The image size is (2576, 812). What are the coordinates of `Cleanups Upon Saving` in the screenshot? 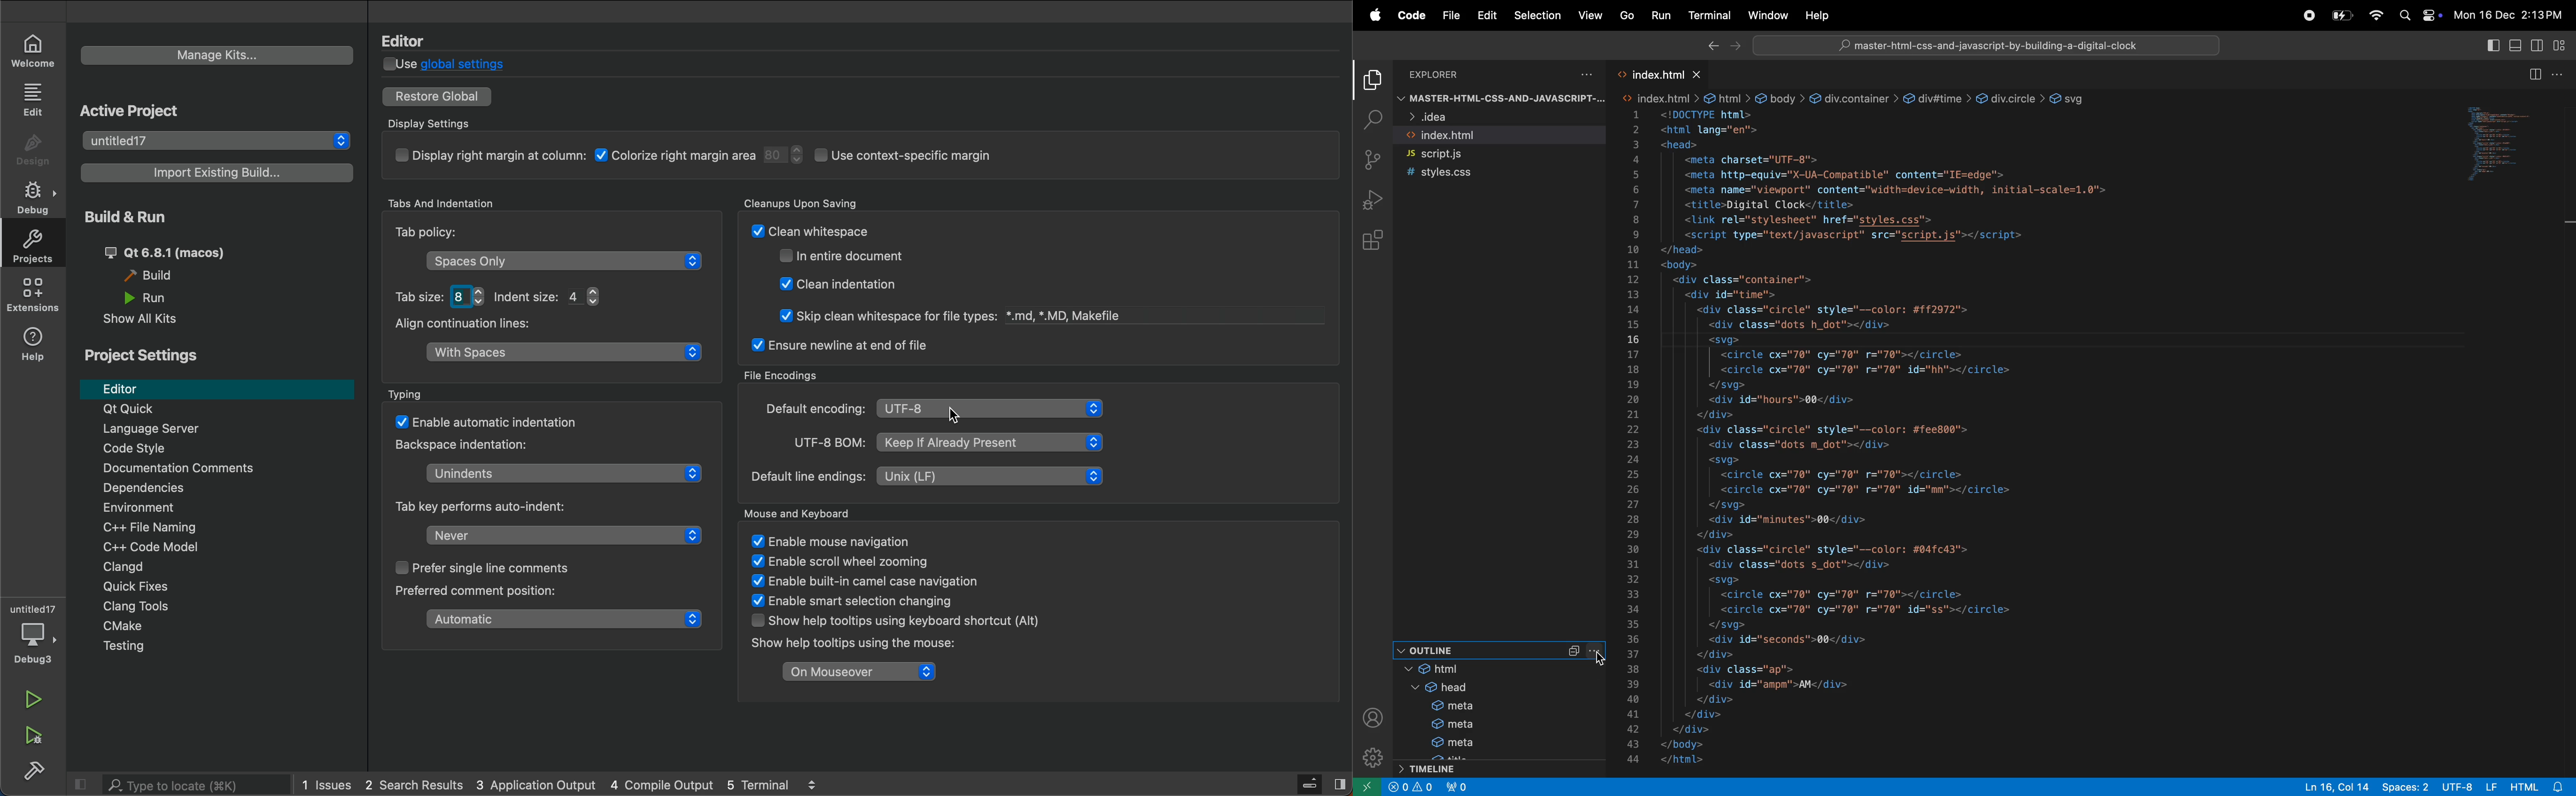 It's located at (801, 201).